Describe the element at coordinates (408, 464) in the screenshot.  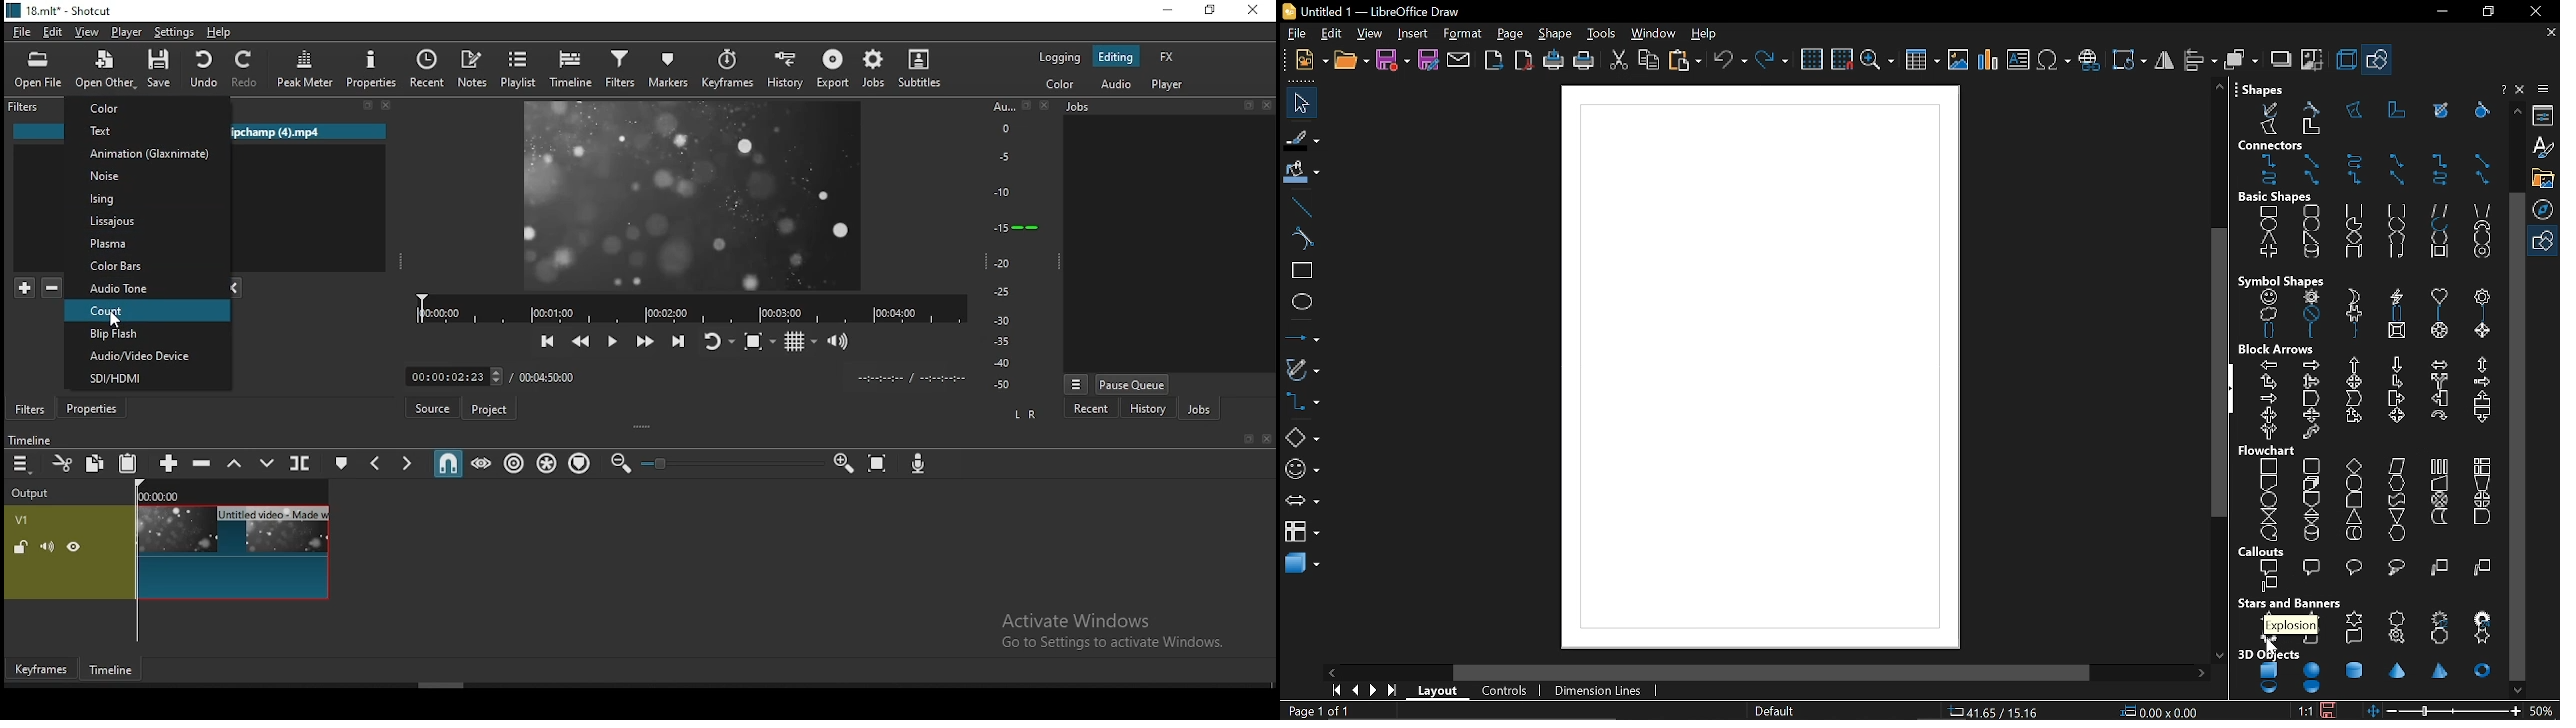
I see `next marker` at that location.